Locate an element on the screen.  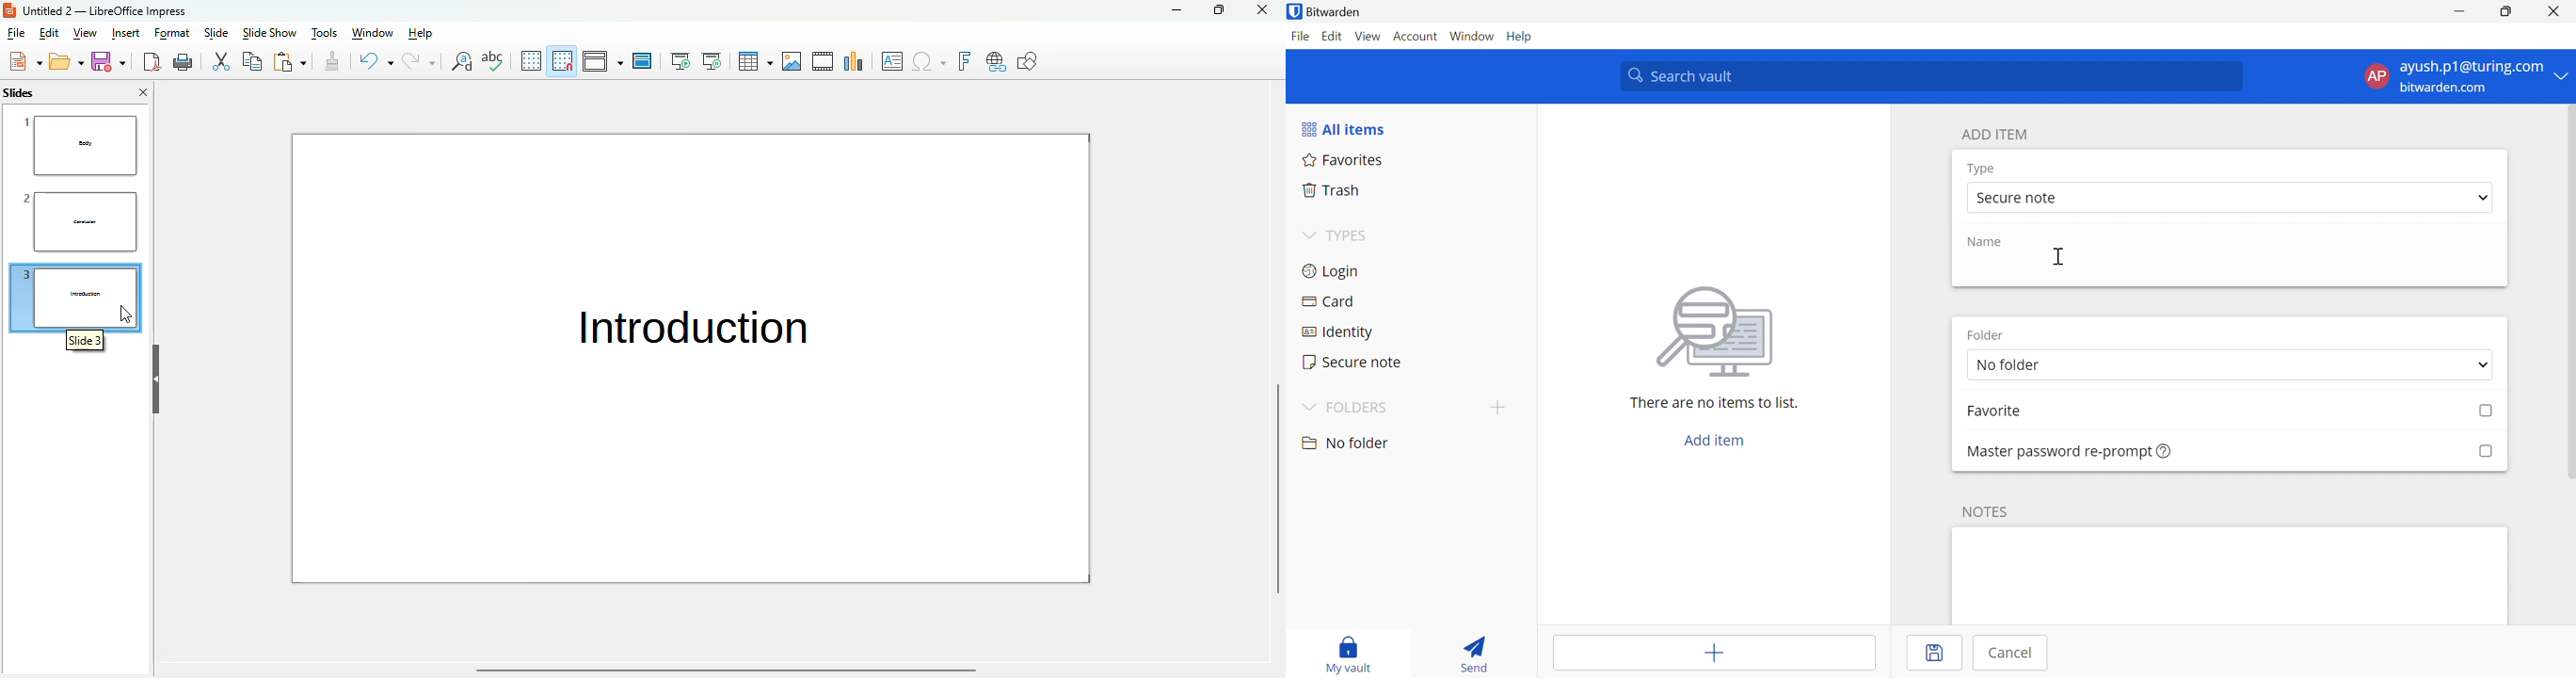
Cancel is located at coordinates (2015, 653).